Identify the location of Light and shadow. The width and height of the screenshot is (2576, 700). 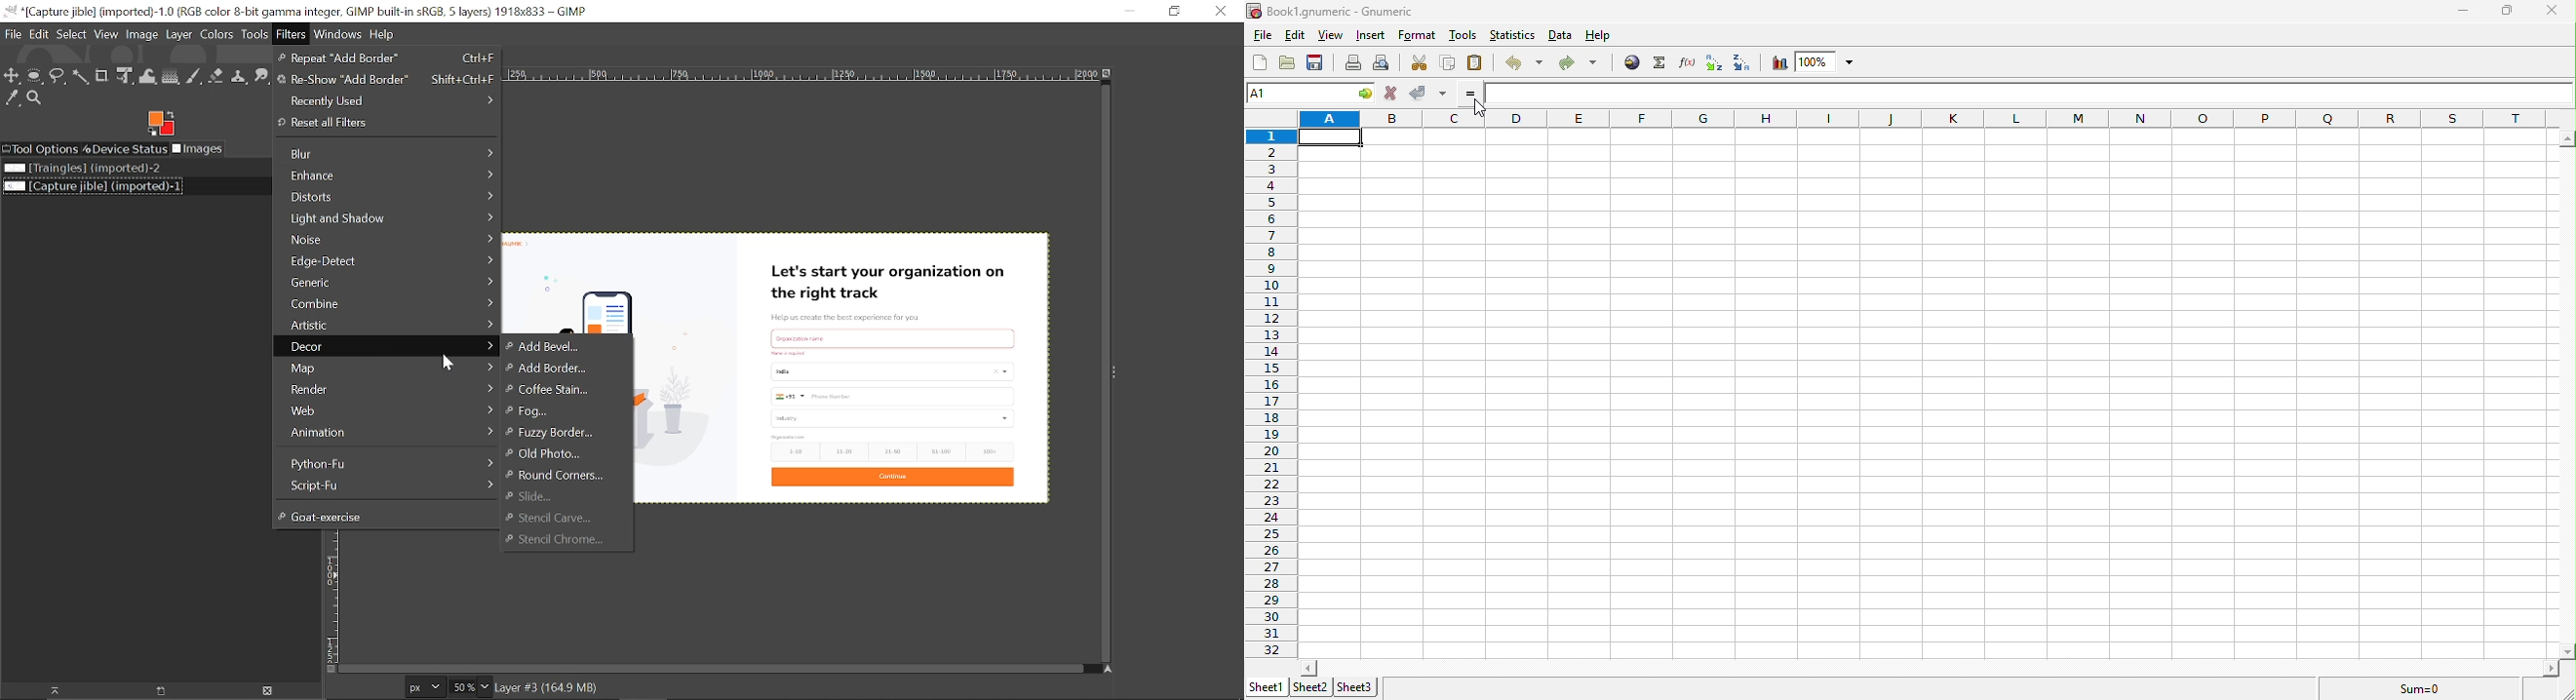
(389, 219).